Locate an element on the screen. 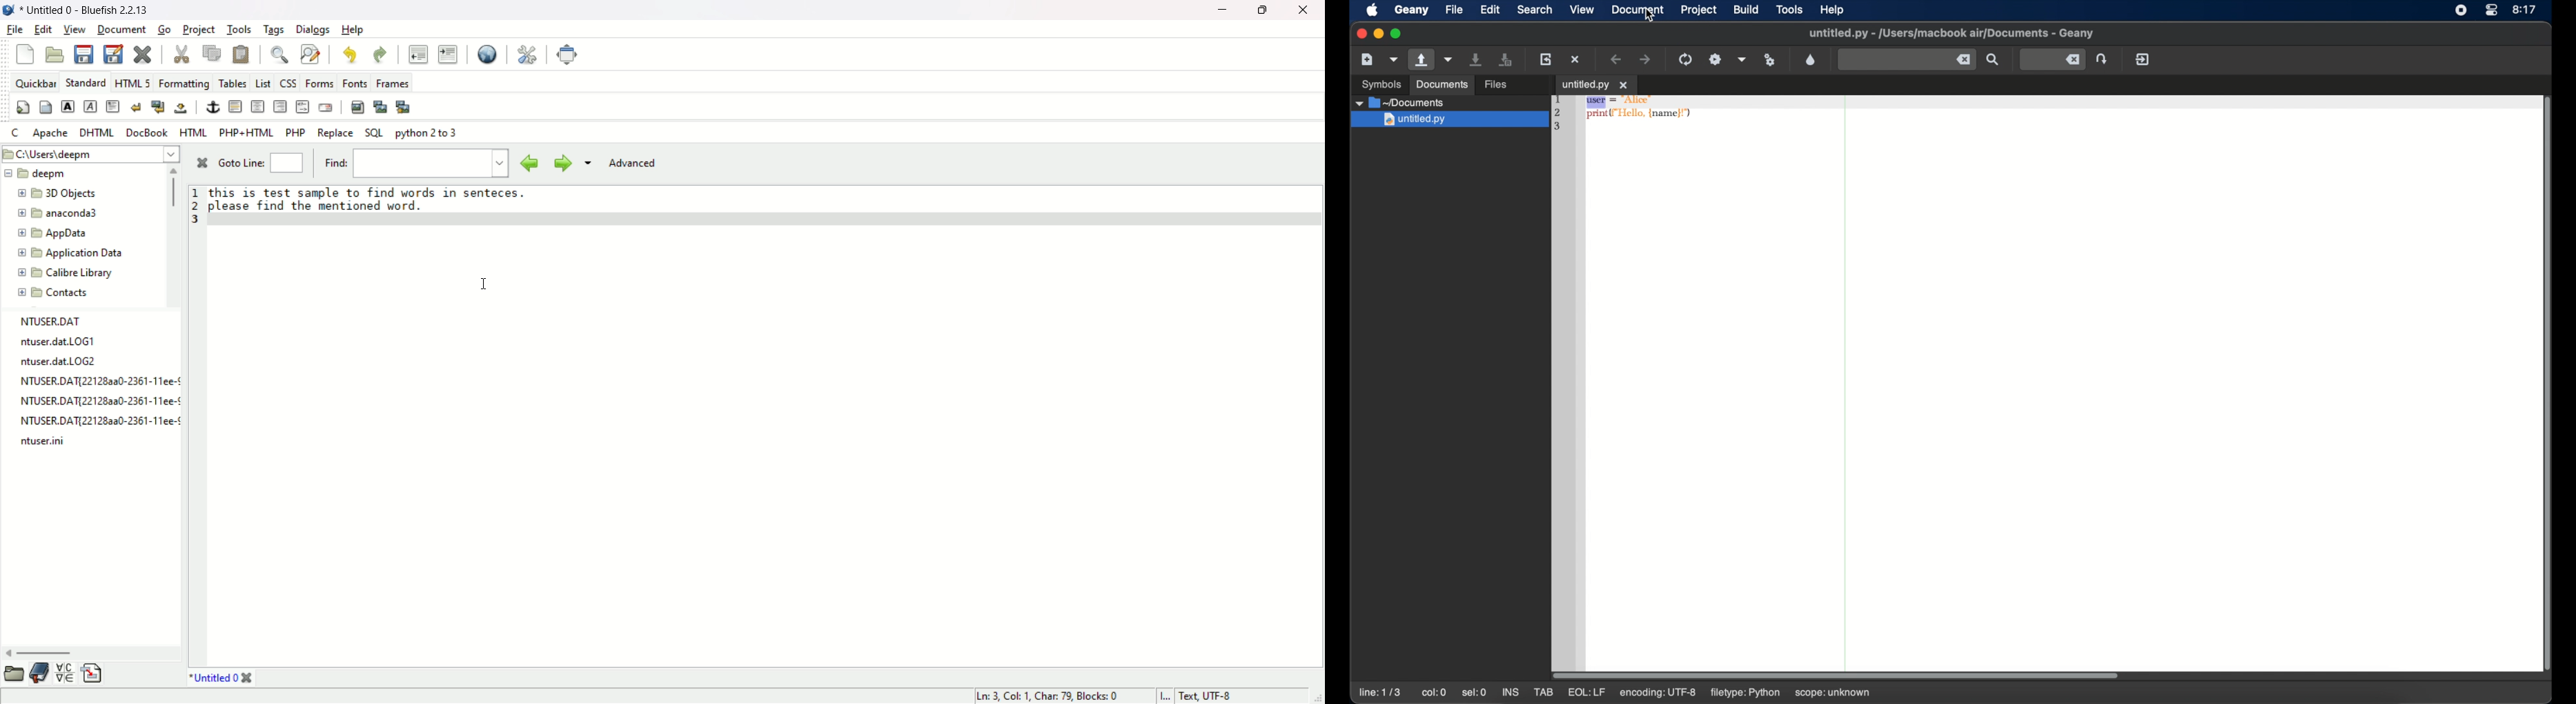 This screenshot has width=2576, height=728. paste is located at coordinates (241, 53).